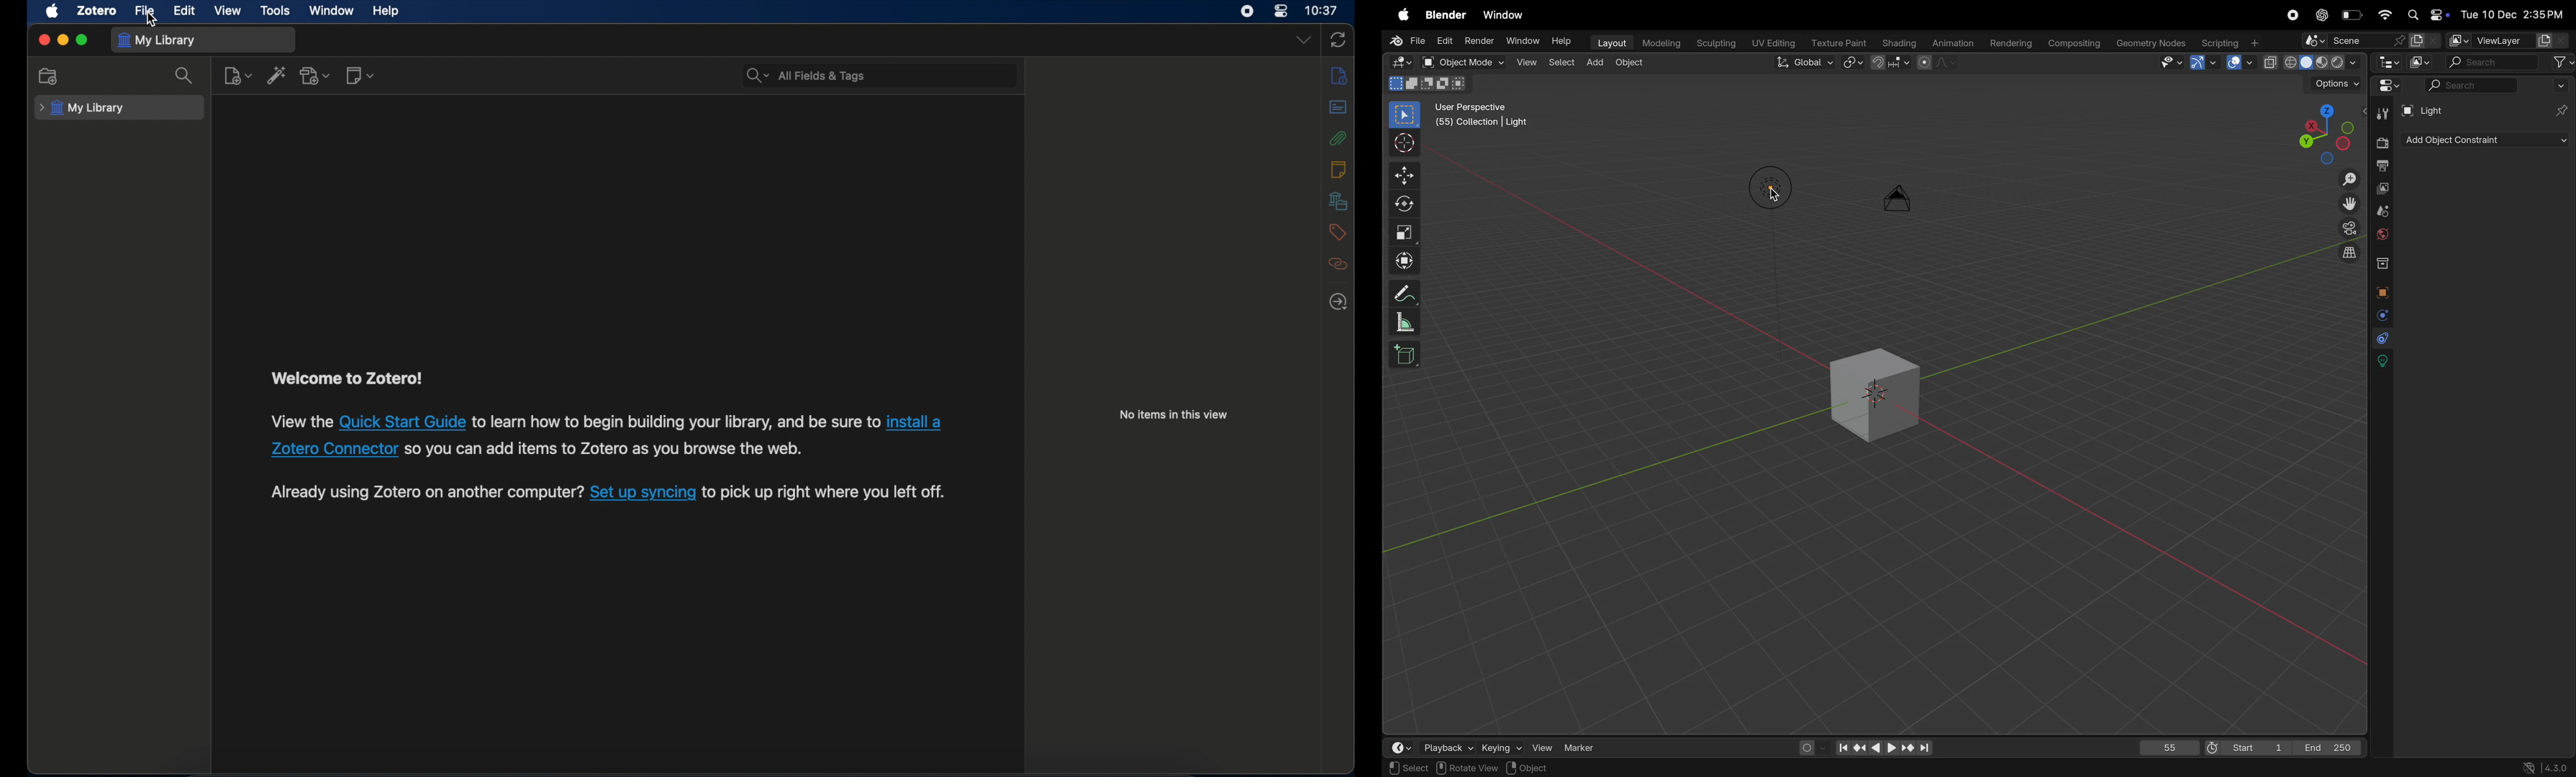  I want to click on Start 1, so click(2246, 746).